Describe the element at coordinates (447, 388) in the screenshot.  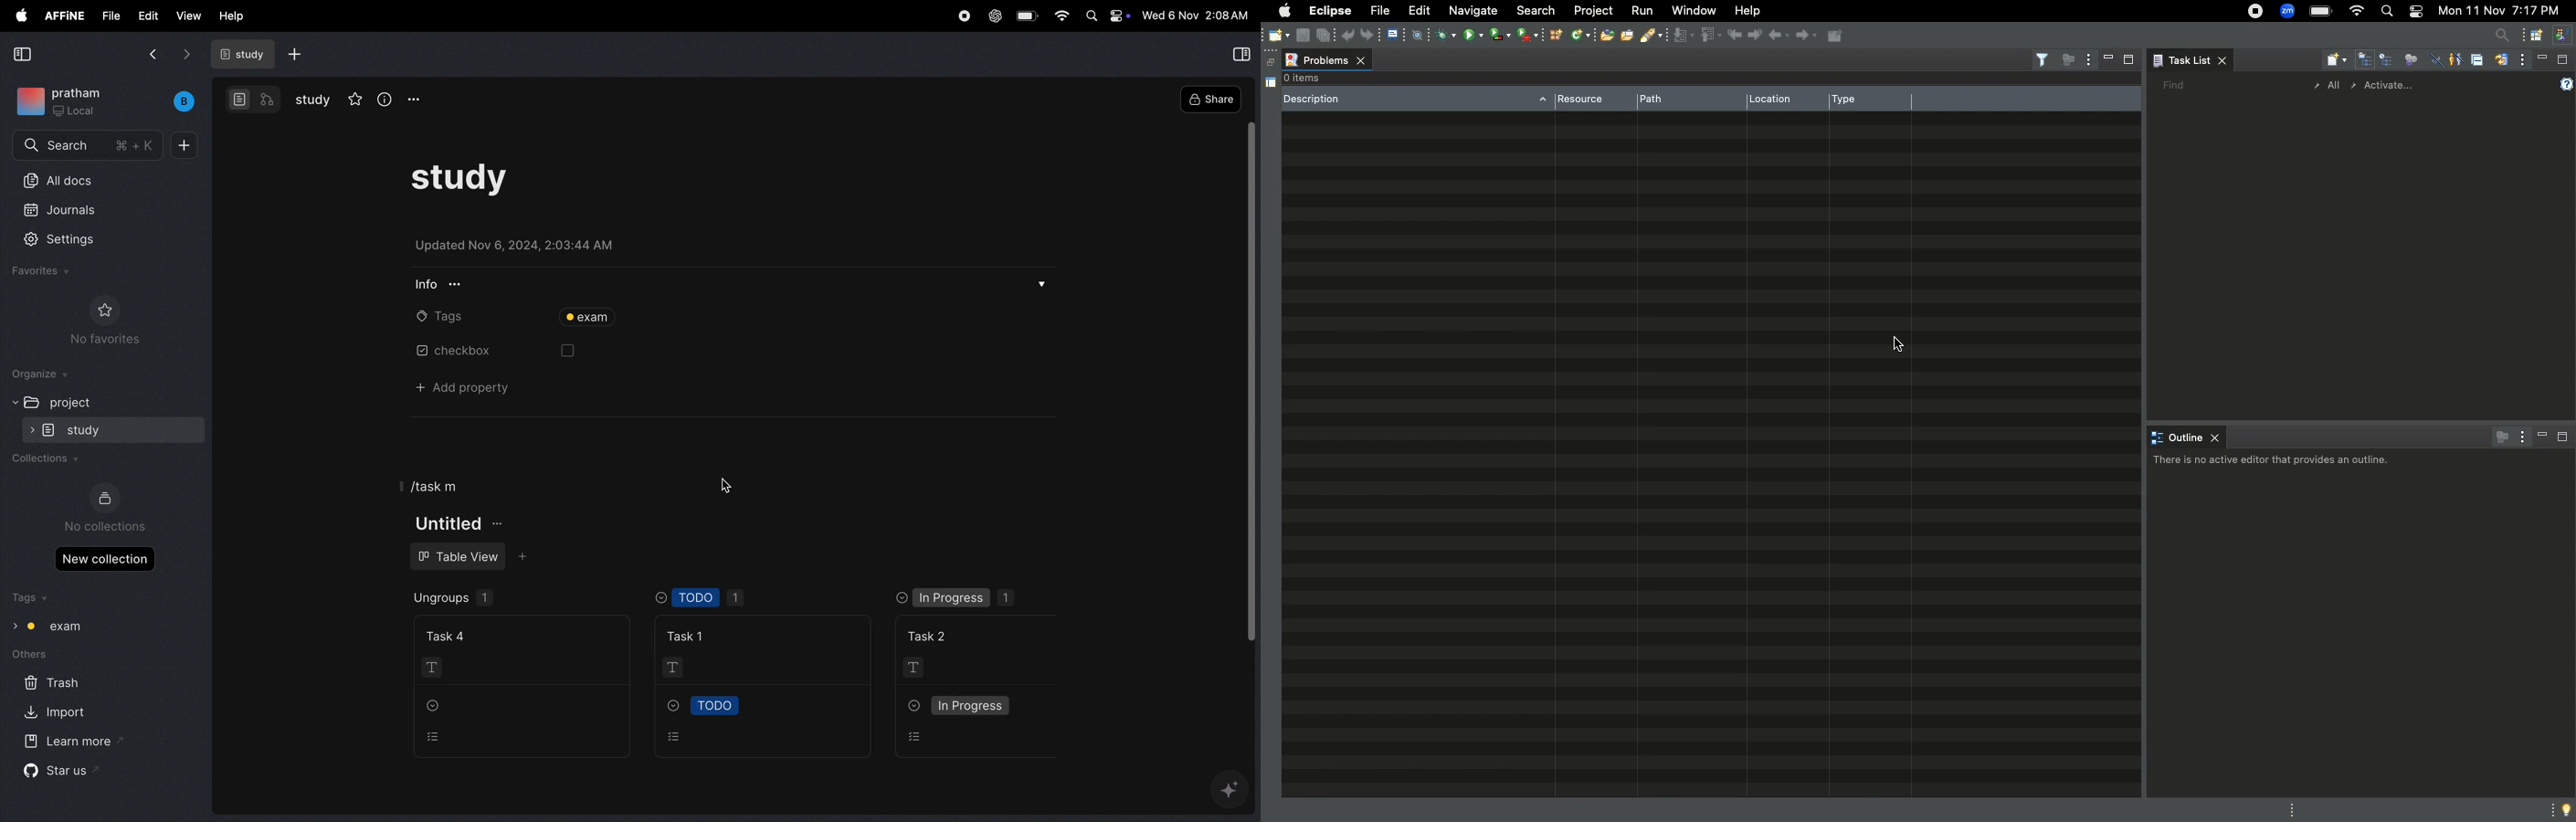
I see `add property` at that location.